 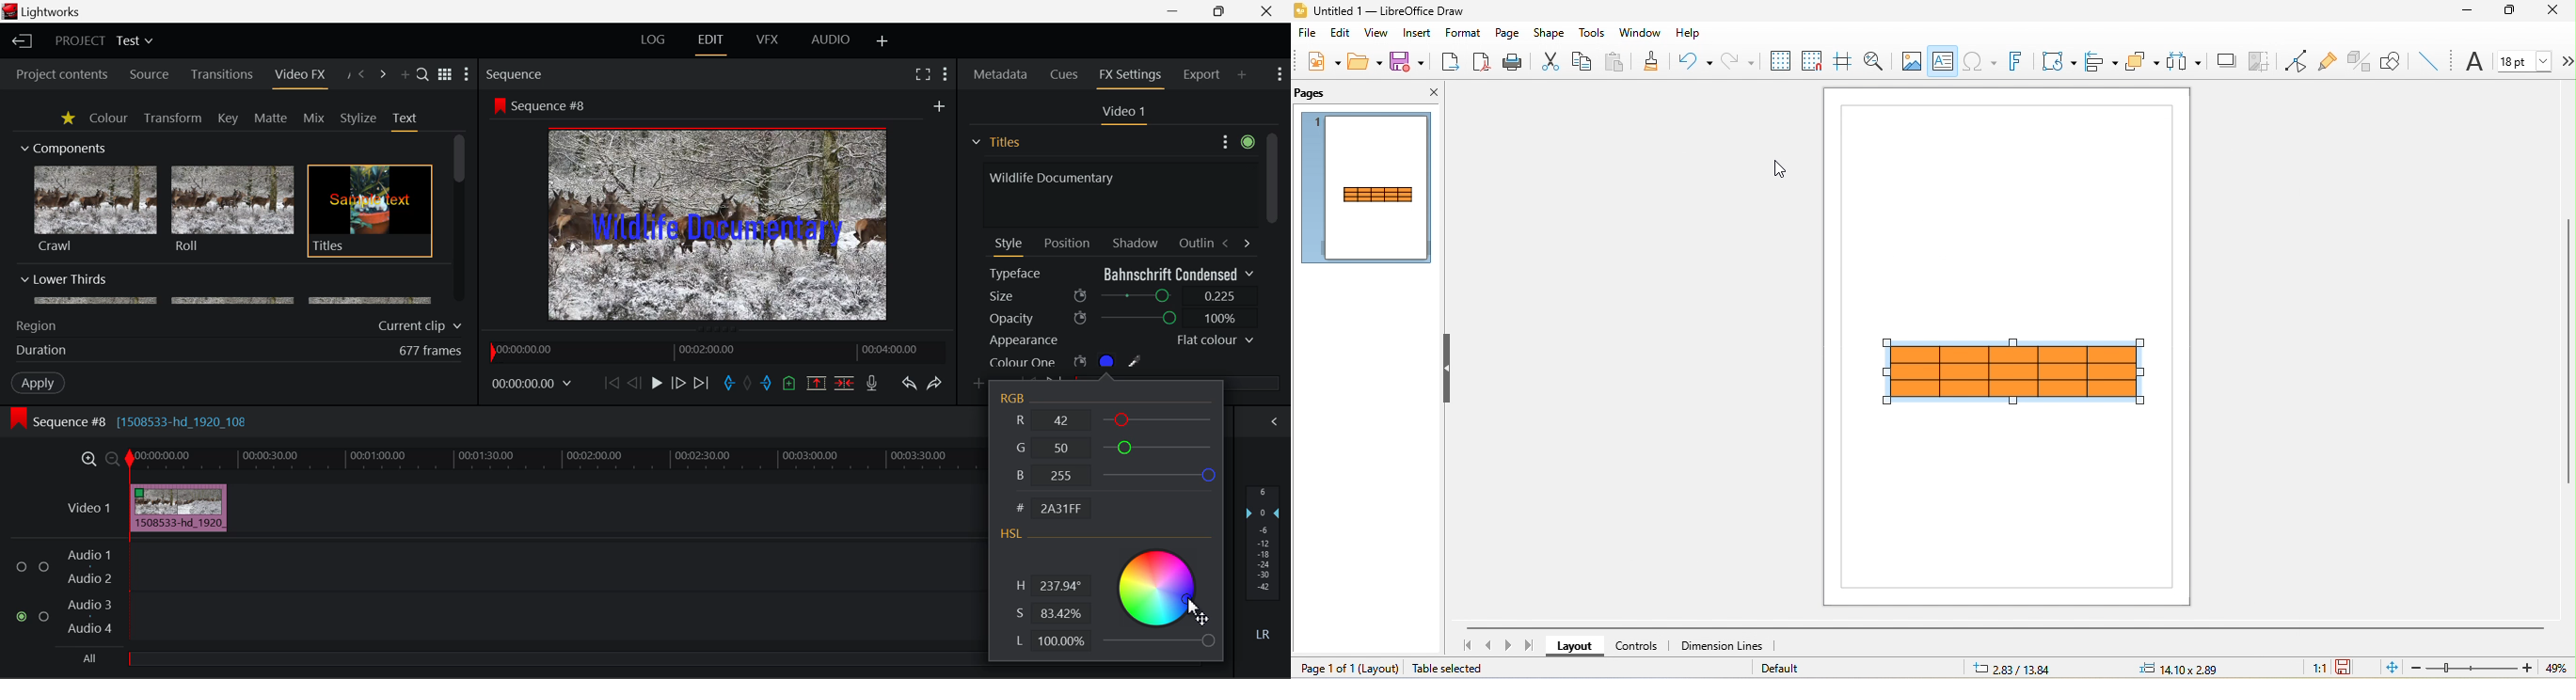 What do you see at coordinates (2568, 351) in the screenshot?
I see `vertical scroll bar` at bounding box center [2568, 351].